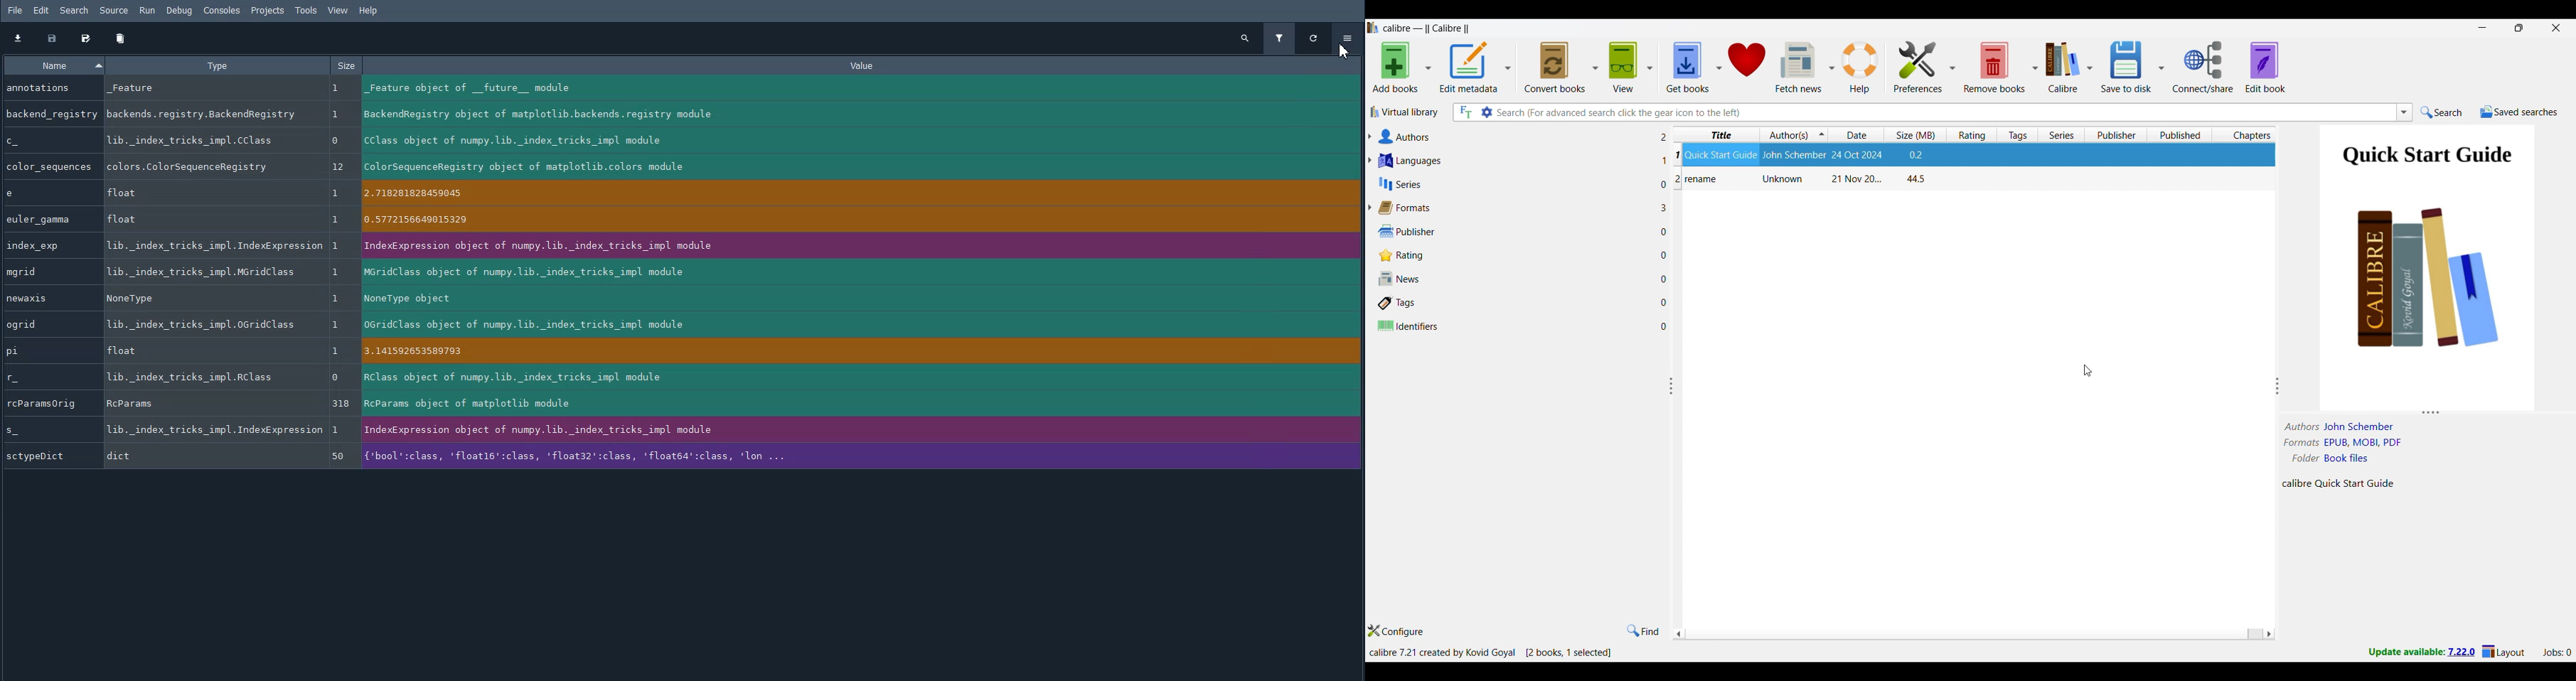 The image size is (2576, 700). What do you see at coordinates (1675, 446) in the screenshot?
I see `Change width of panels attached to this line` at bounding box center [1675, 446].